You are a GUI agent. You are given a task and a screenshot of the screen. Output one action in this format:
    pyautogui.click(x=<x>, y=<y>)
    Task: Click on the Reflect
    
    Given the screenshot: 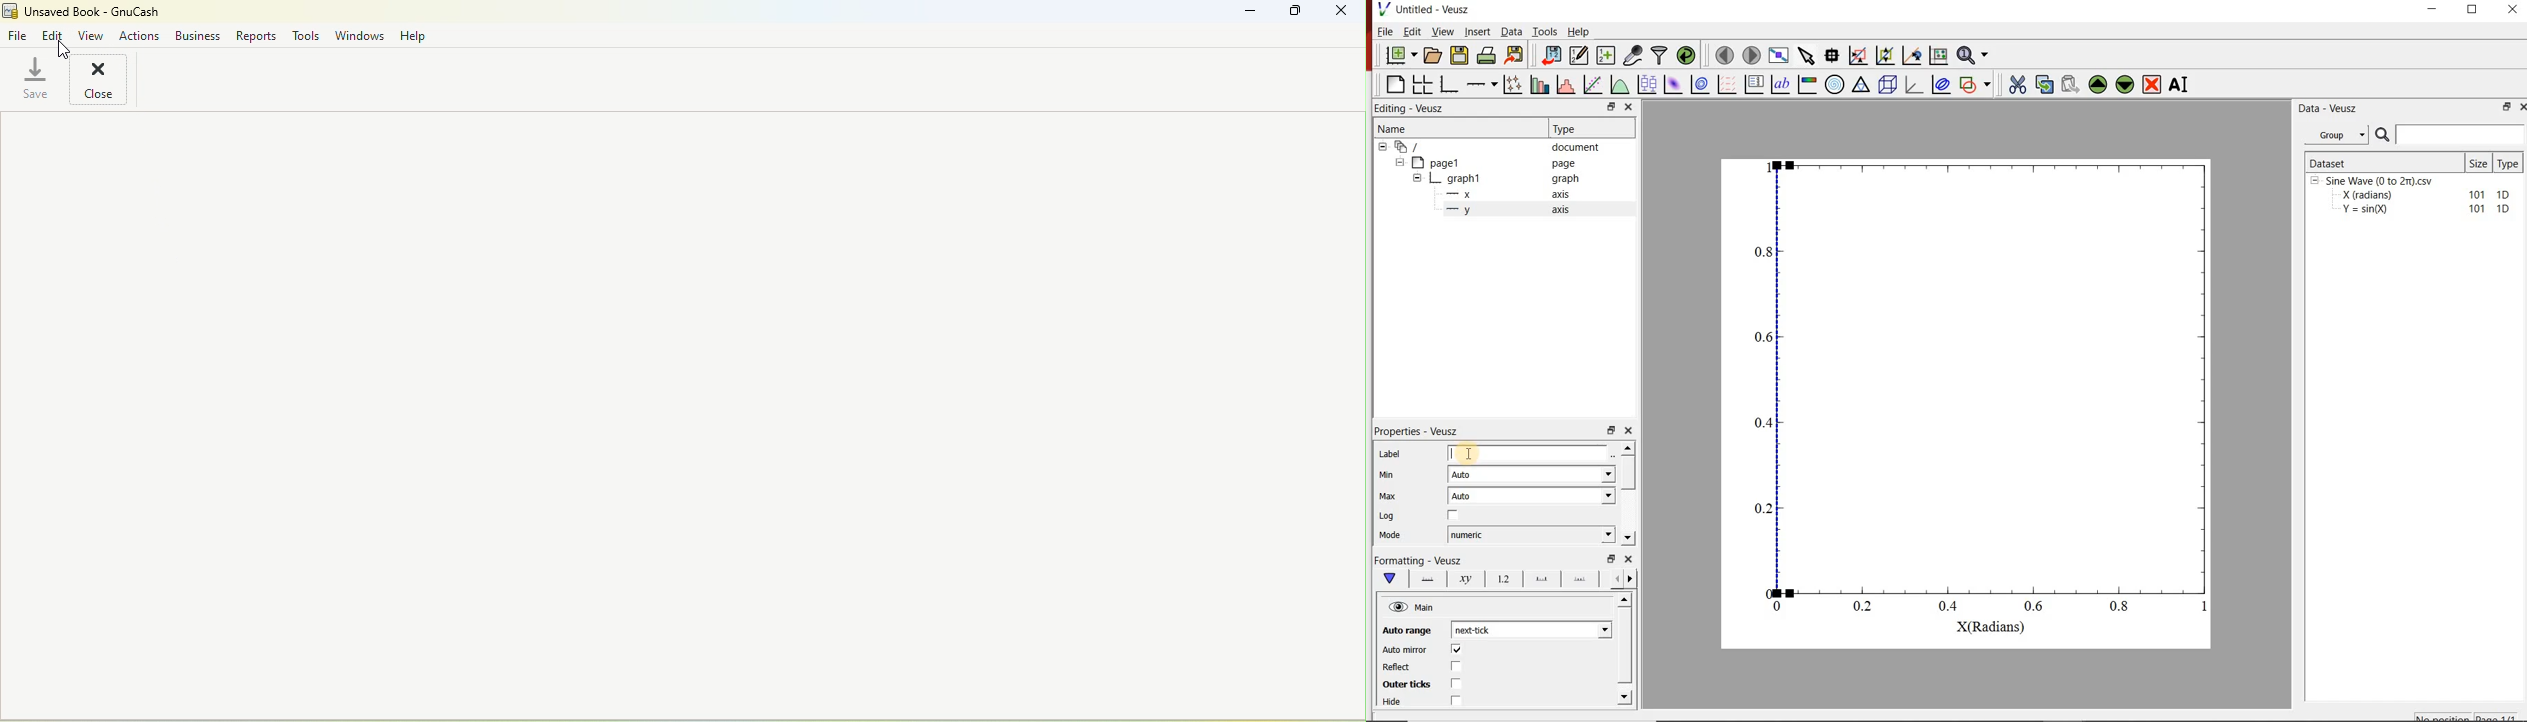 What is the action you would take?
    pyautogui.click(x=1398, y=667)
    